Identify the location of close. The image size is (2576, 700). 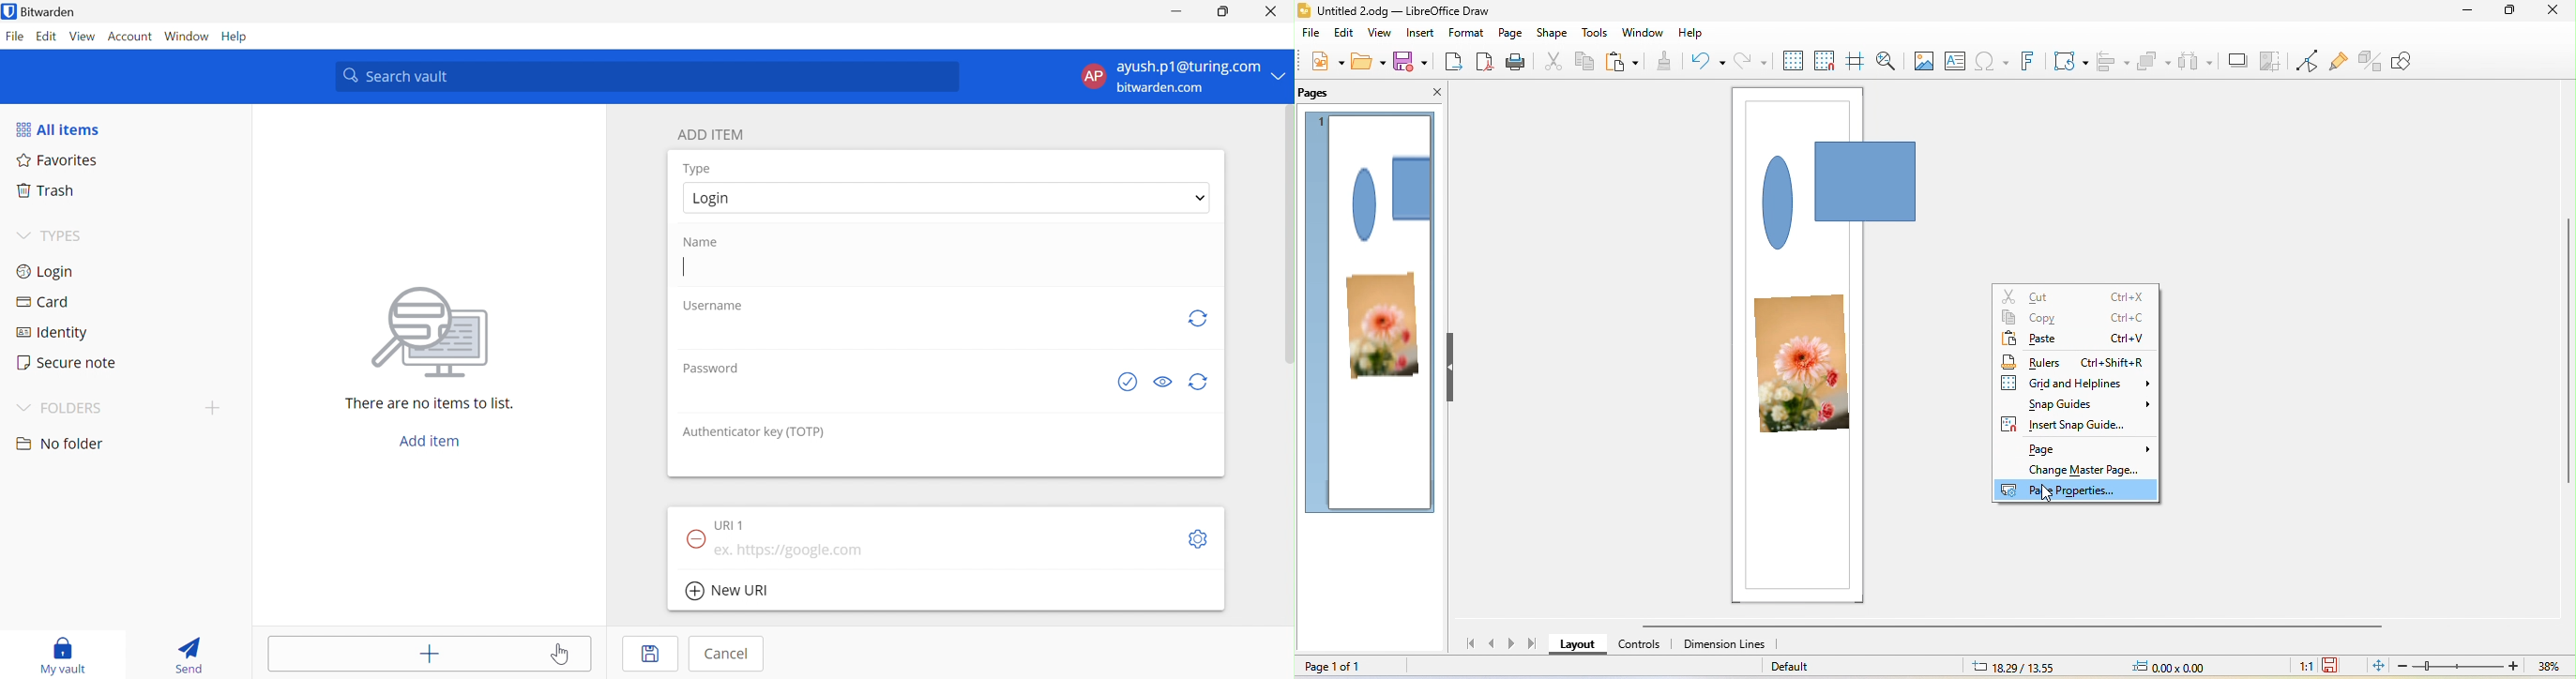
(1432, 93).